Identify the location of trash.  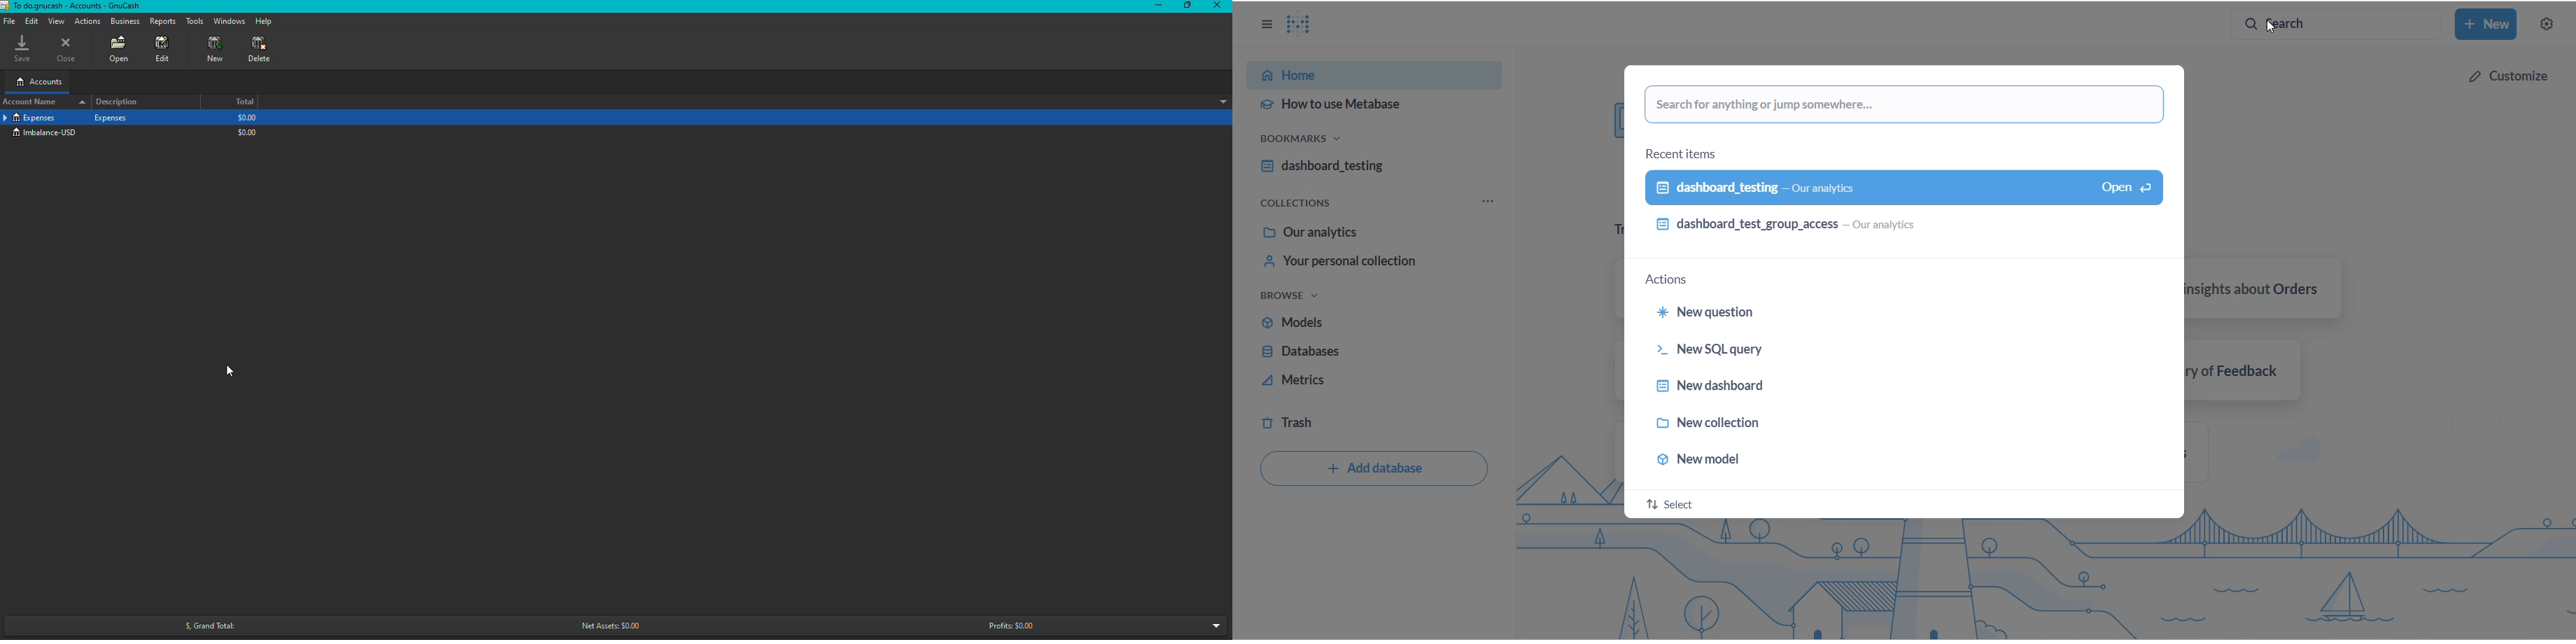
(1338, 423).